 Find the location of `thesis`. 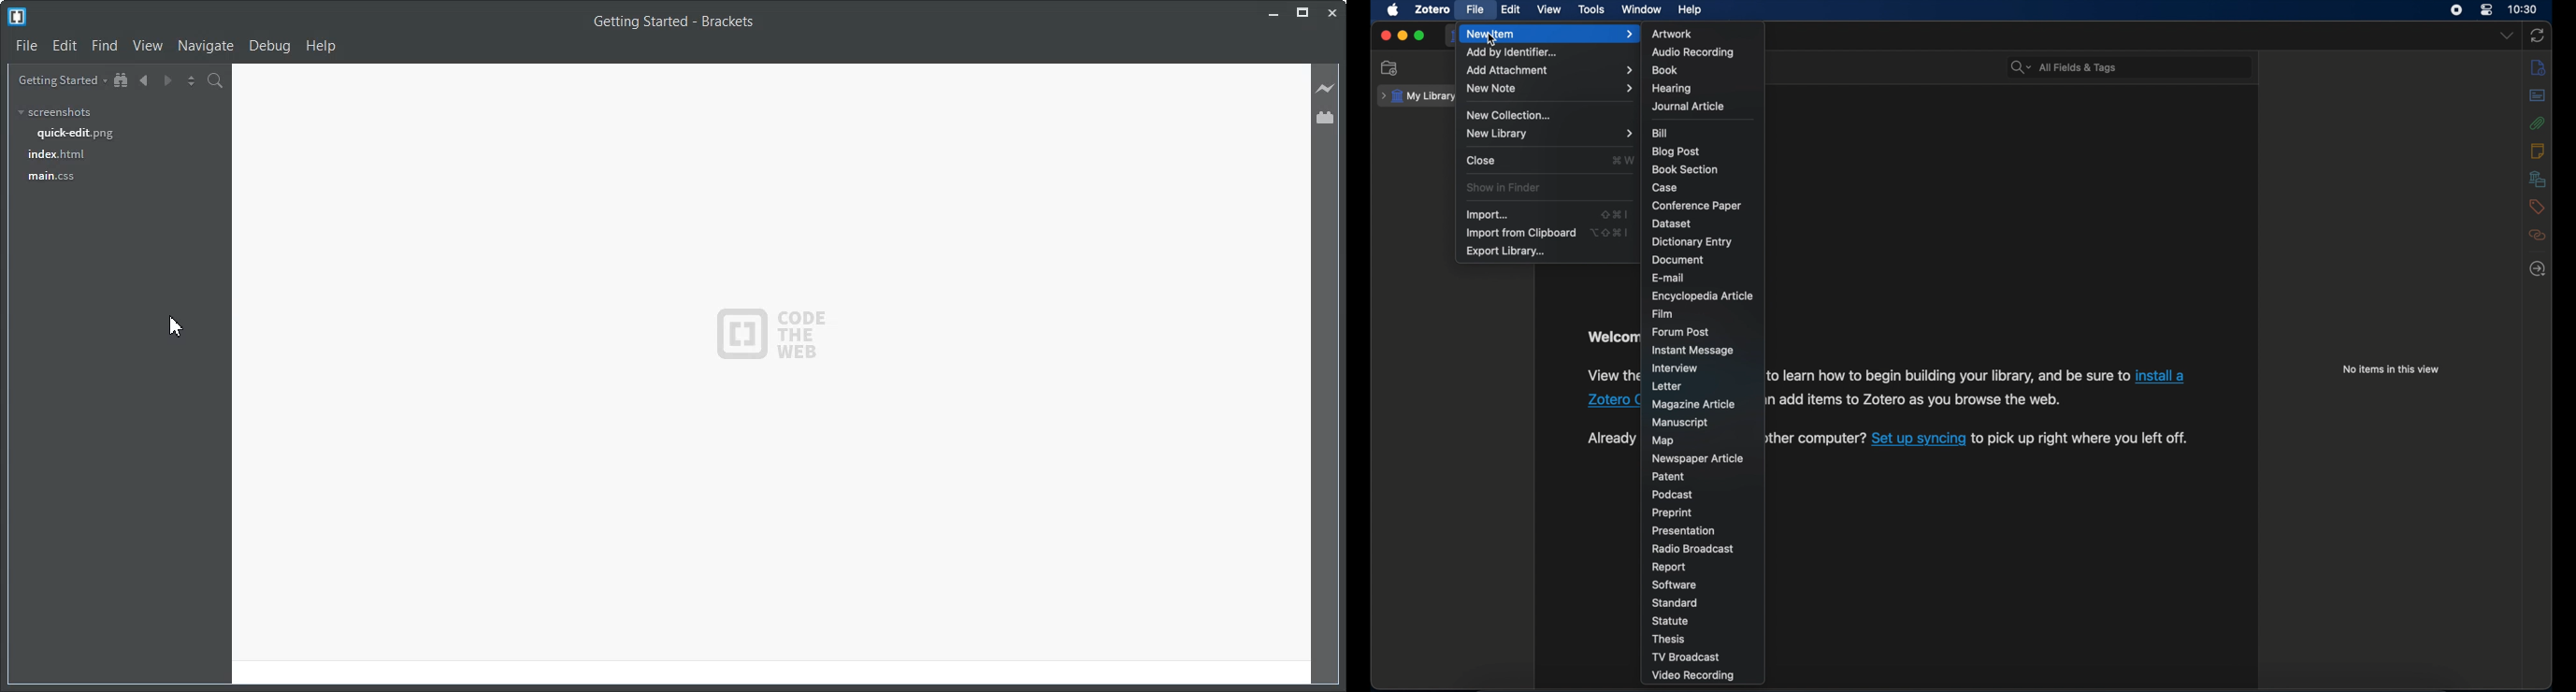

thesis is located at coordinates (1670, 638).